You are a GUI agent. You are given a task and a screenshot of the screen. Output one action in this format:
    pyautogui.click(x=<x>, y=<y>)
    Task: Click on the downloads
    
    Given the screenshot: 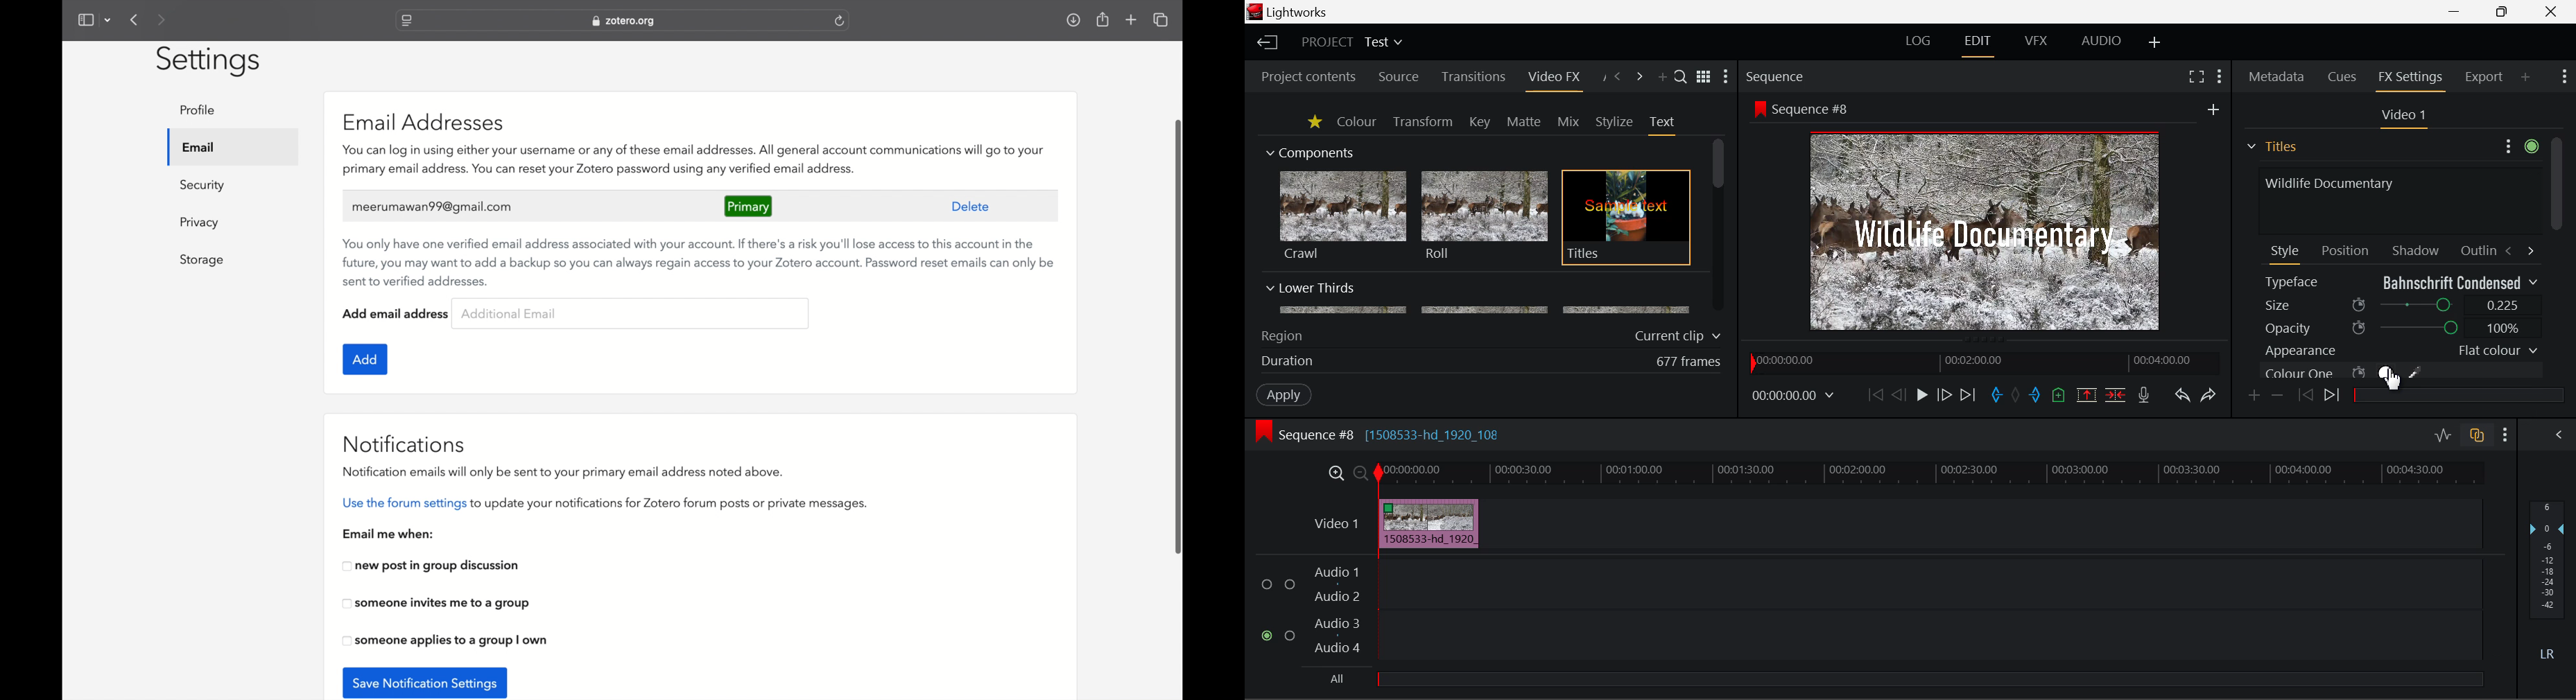 What is the action you would take?
    pyautogui.click(x=1073, y=21)
    